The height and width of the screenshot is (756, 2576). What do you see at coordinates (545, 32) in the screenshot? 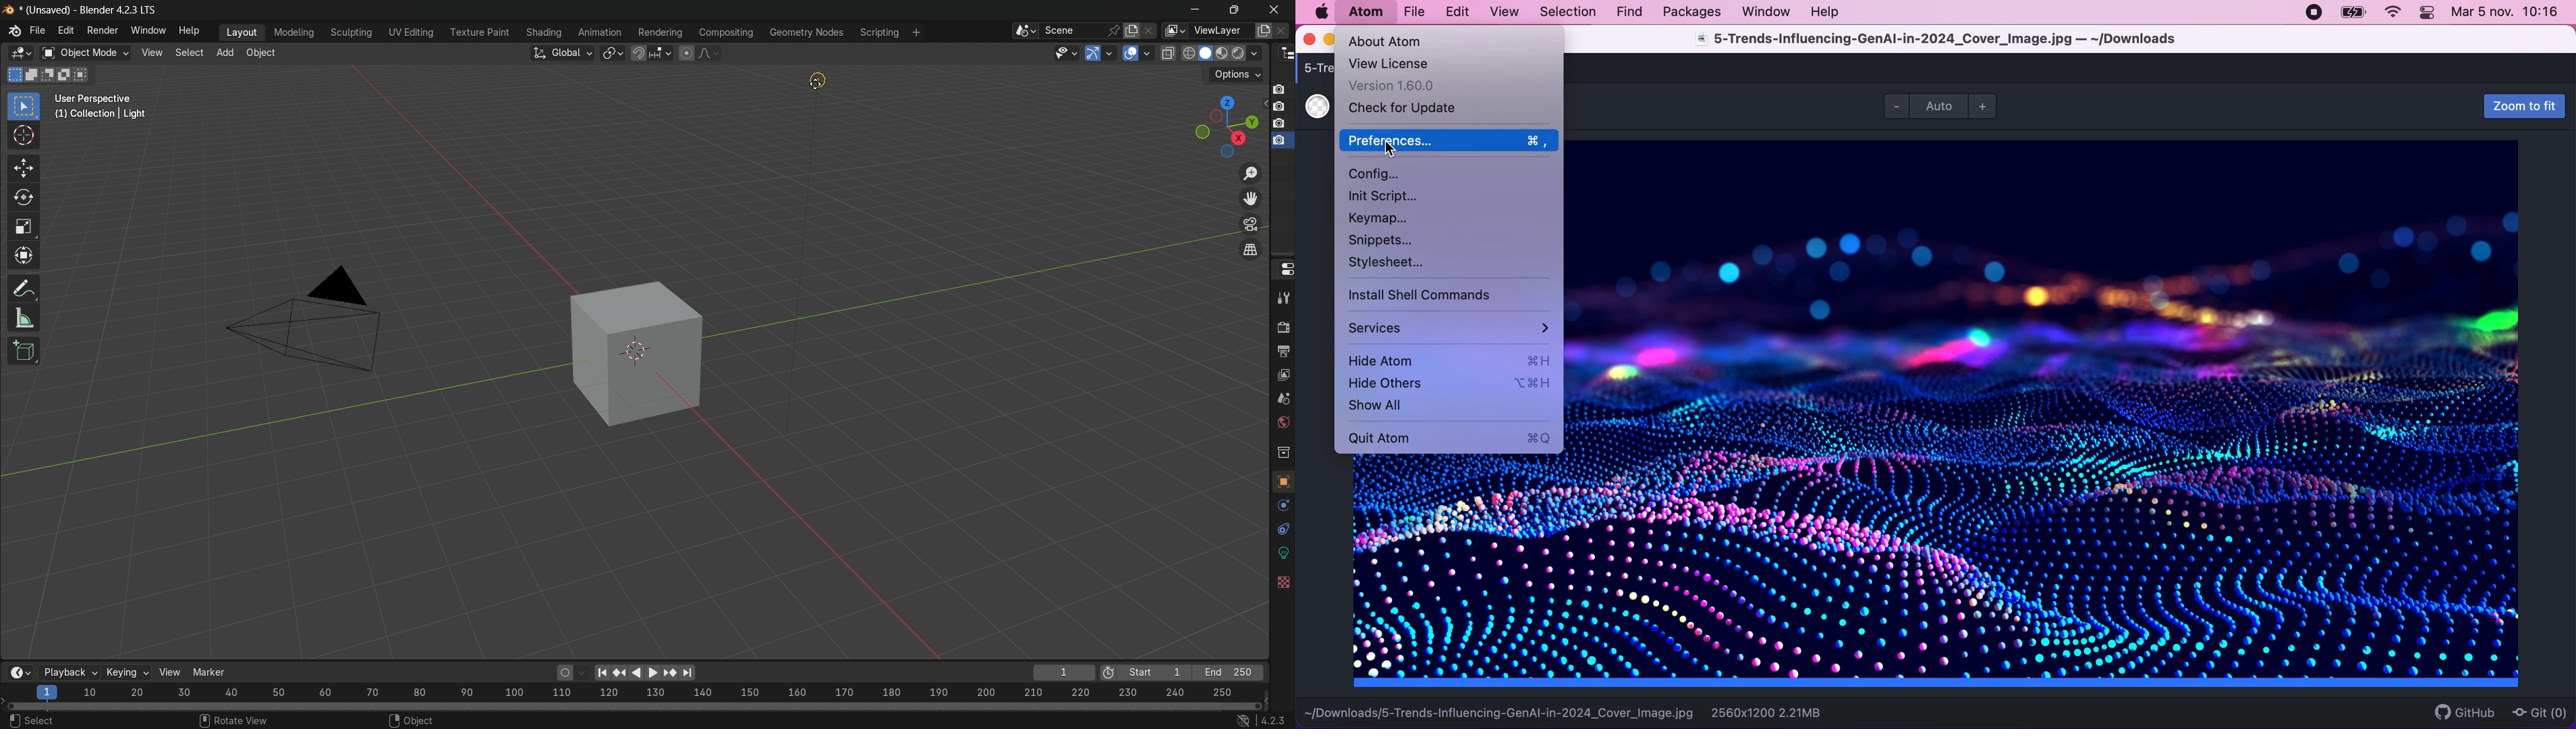
I see `shading menu` at bounding box center [545, 32].